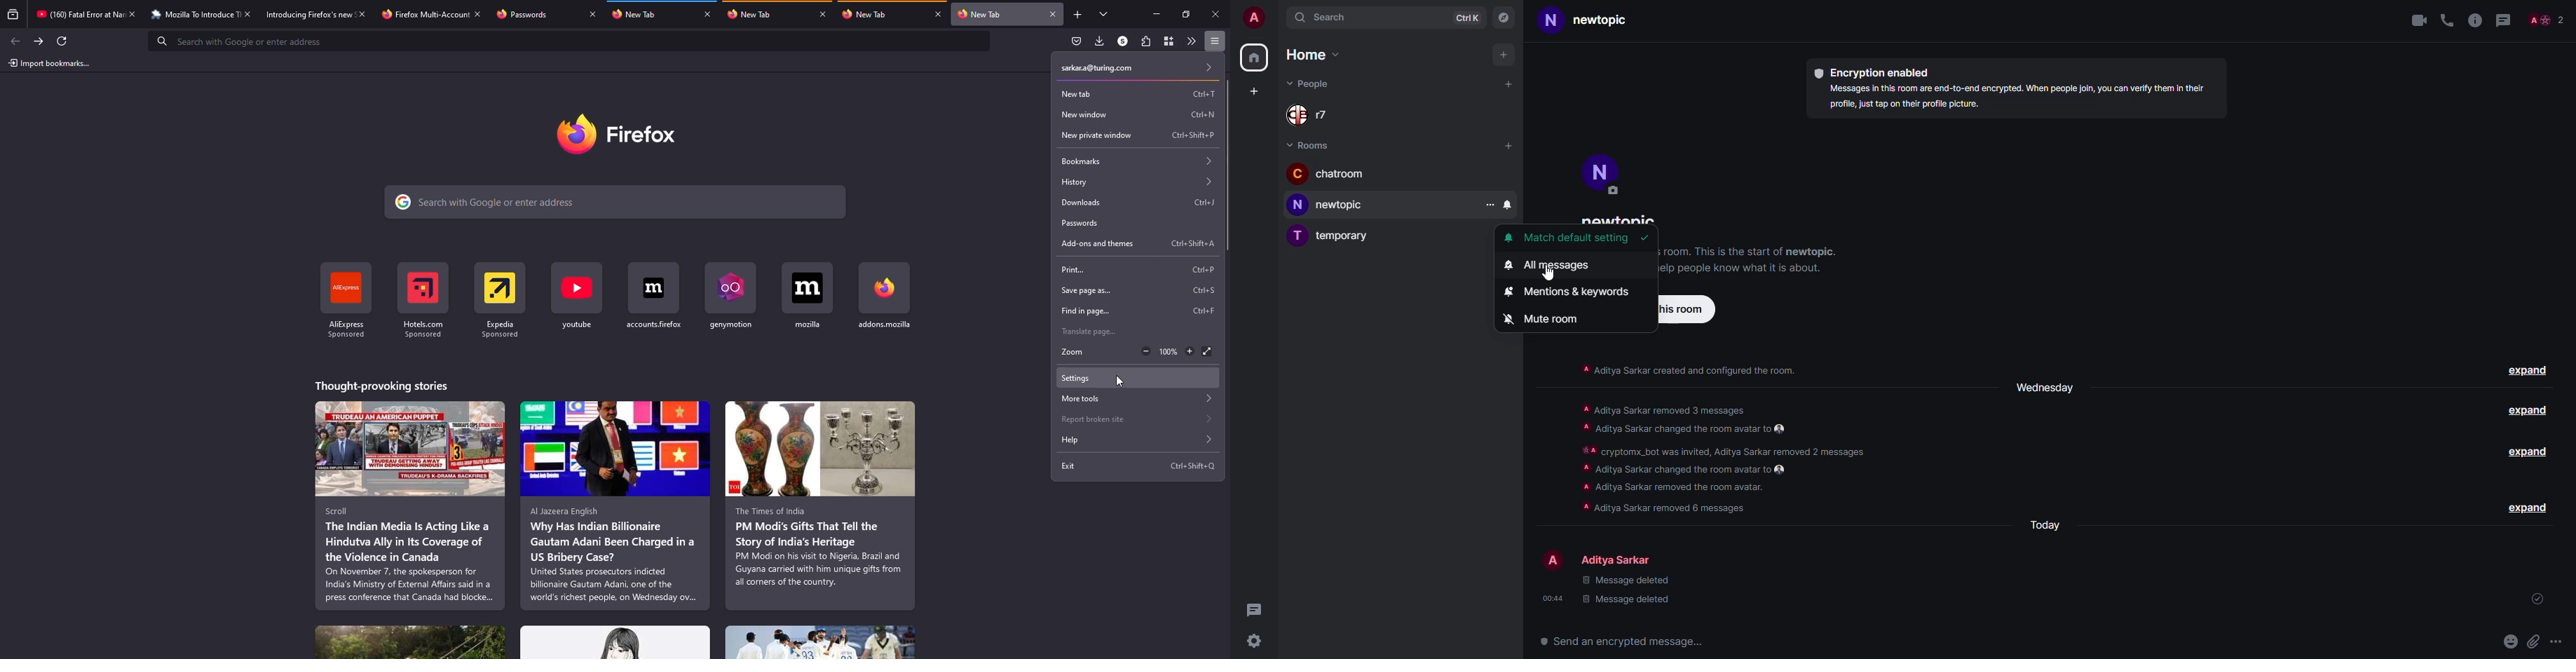 The width and height of the screenshot is (2576, 672). I want to click on stories, so click(820, 642).